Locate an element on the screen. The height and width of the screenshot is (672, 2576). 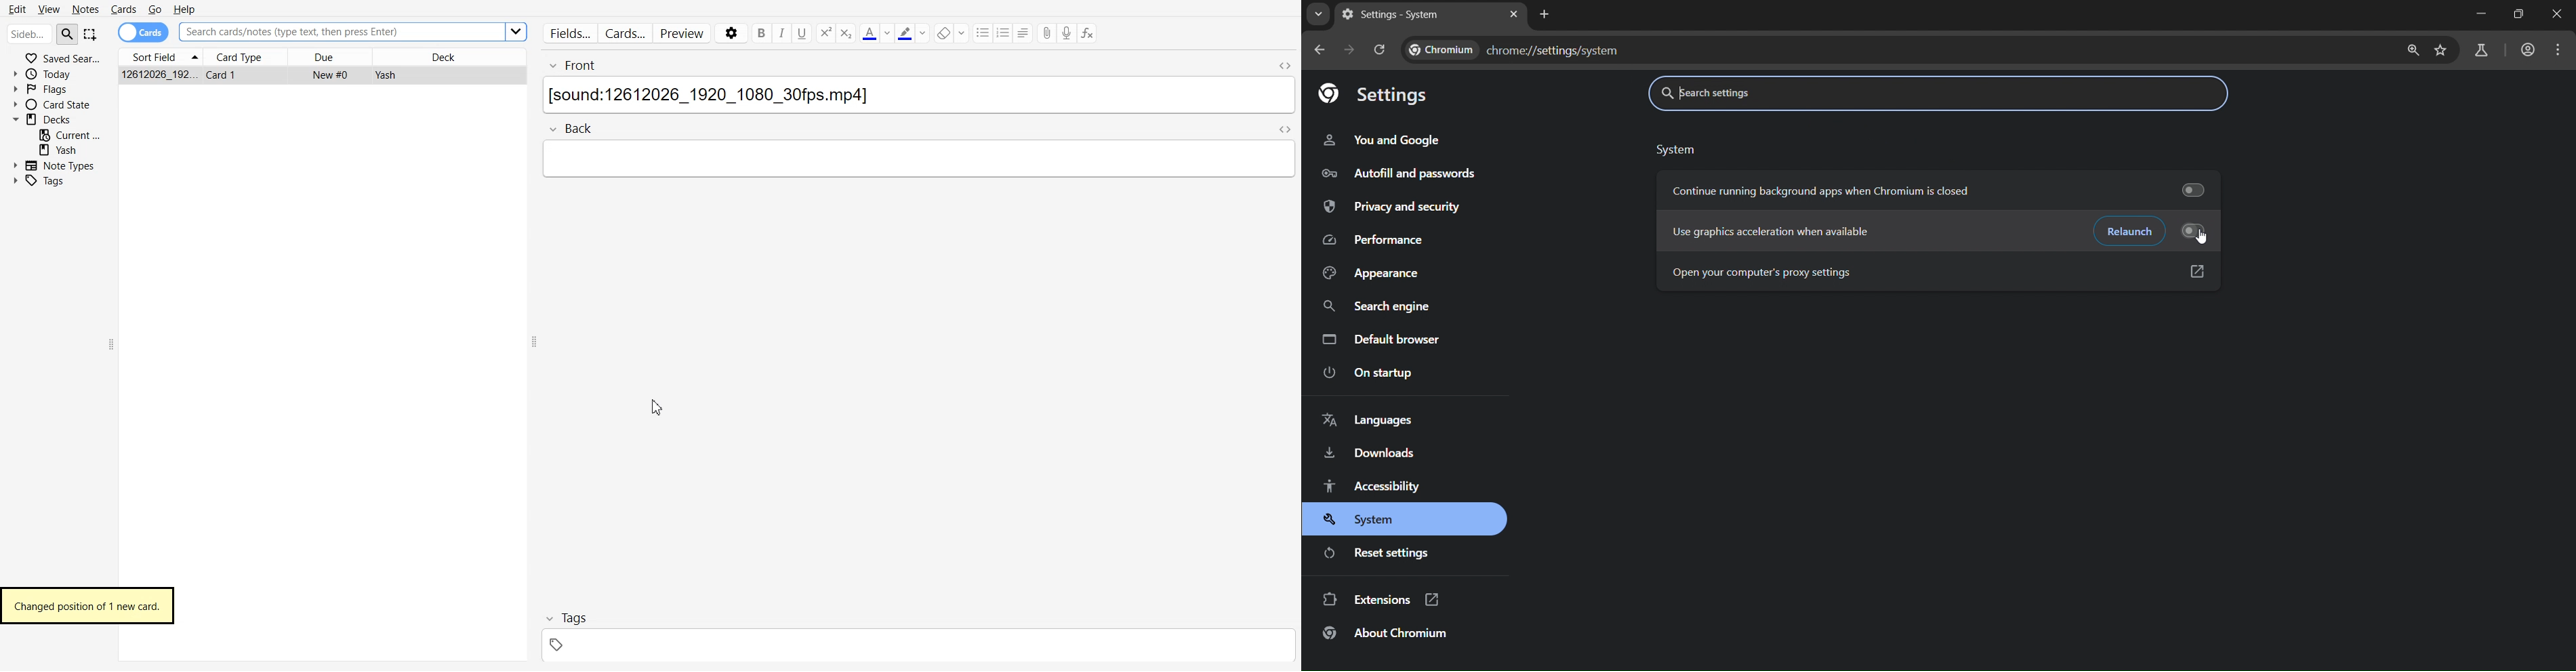
Bold is located at coordinates (760, 33).